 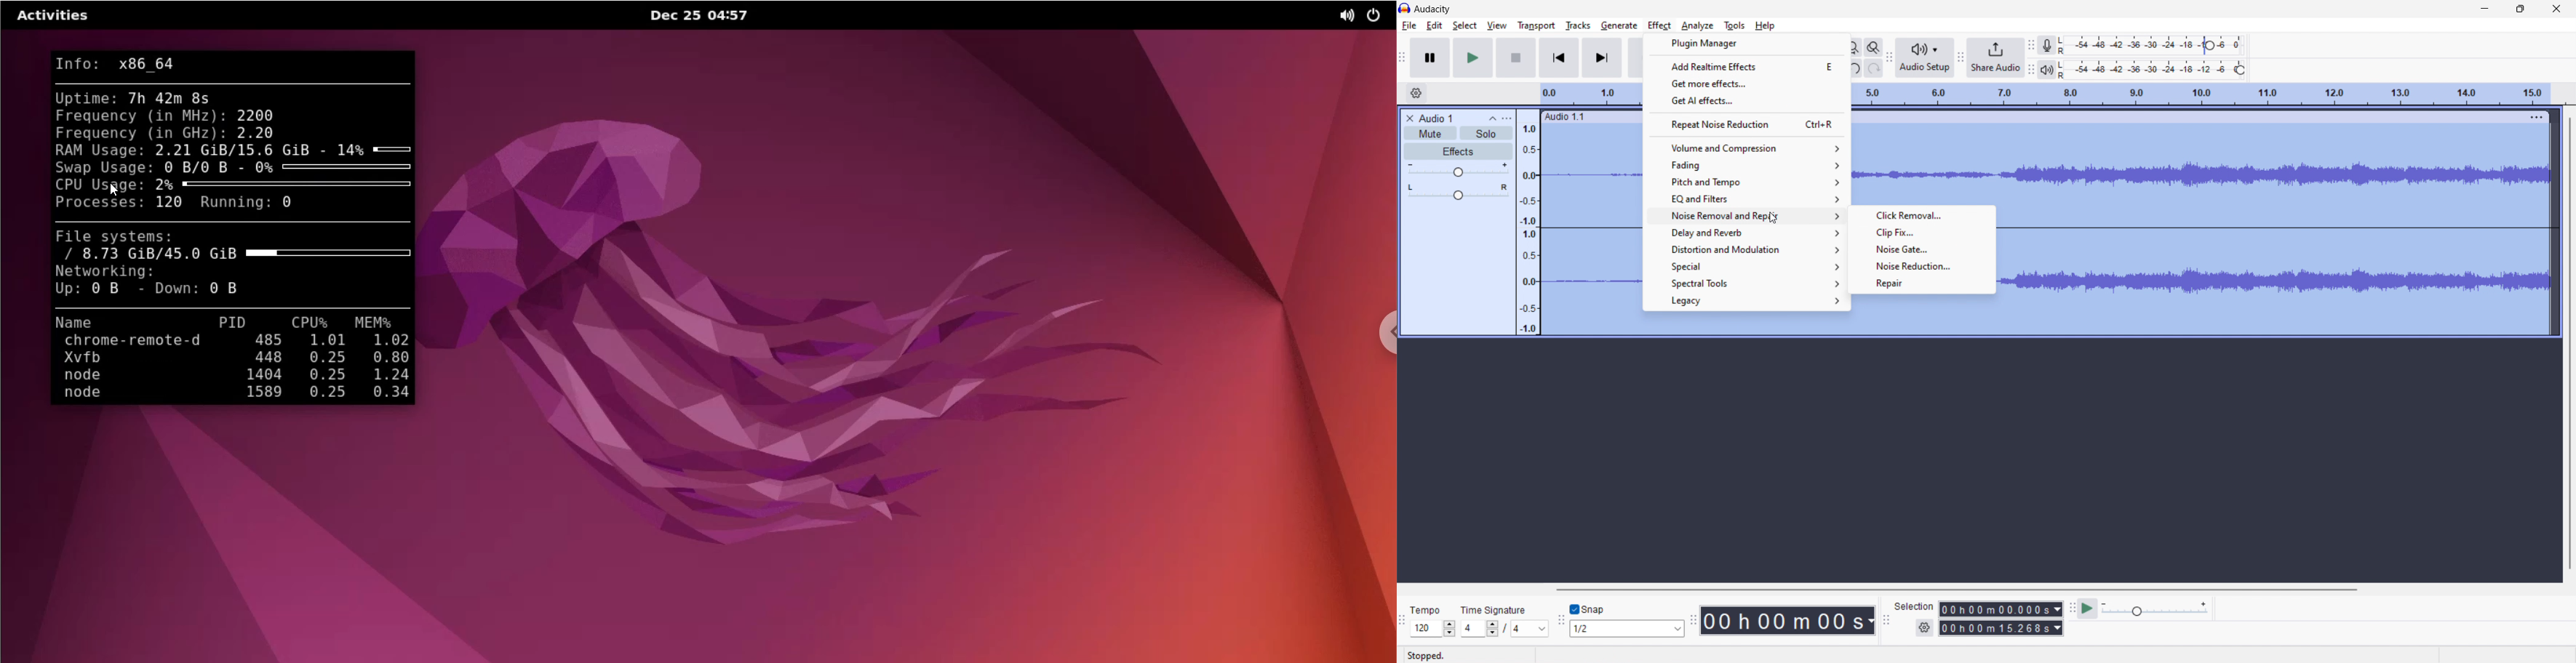 I want to click on playback meter, so click(x=2159, y=69).